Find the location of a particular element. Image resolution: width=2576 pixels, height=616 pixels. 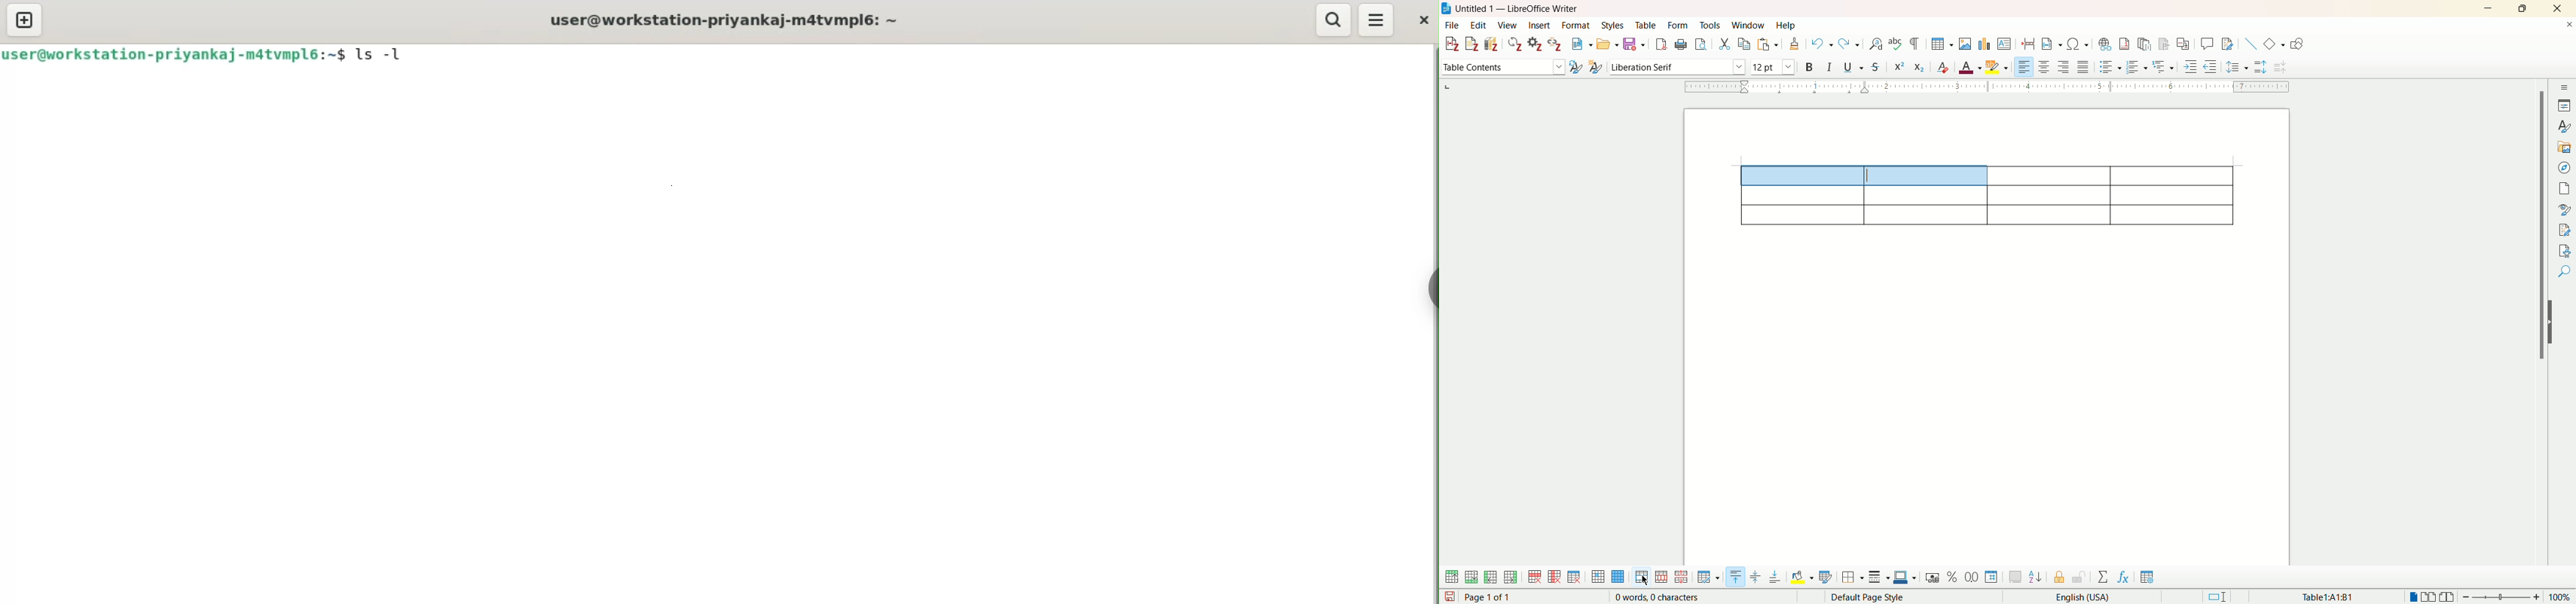

increase indent is located at coordinates (2190, 67).